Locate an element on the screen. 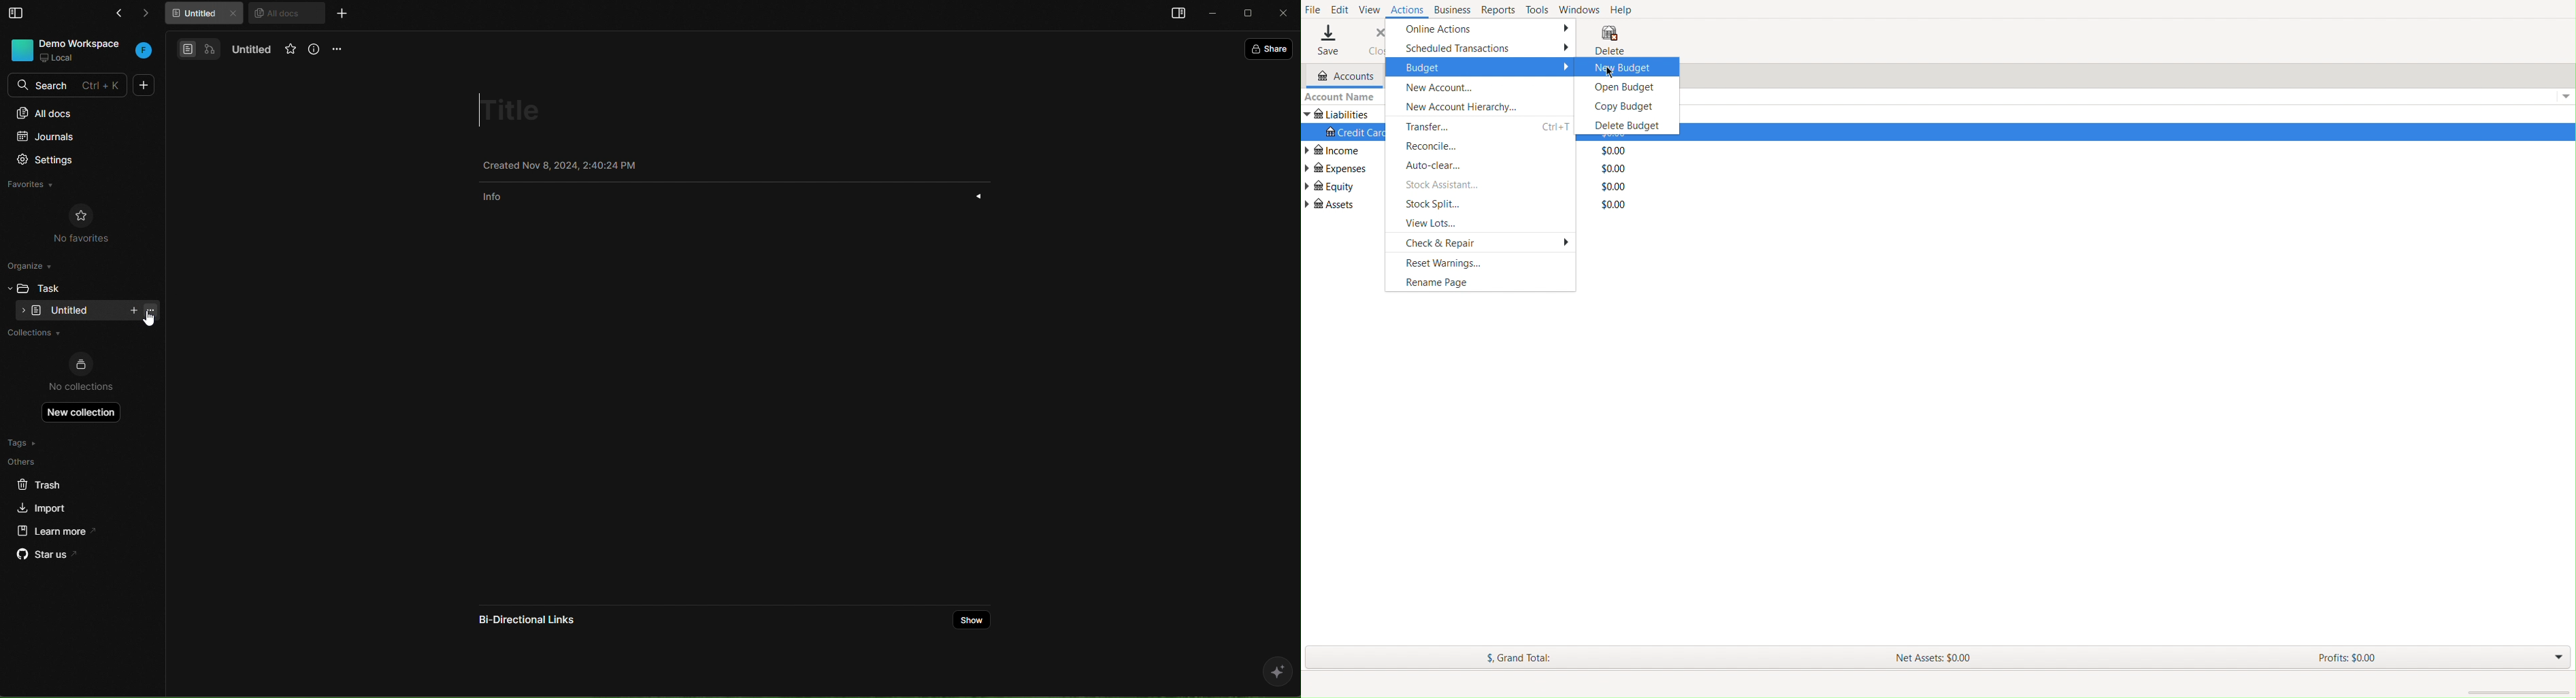 The height and width of the screenshot is (700, 2576). Stock Split is located at coordinates (1434, 205).